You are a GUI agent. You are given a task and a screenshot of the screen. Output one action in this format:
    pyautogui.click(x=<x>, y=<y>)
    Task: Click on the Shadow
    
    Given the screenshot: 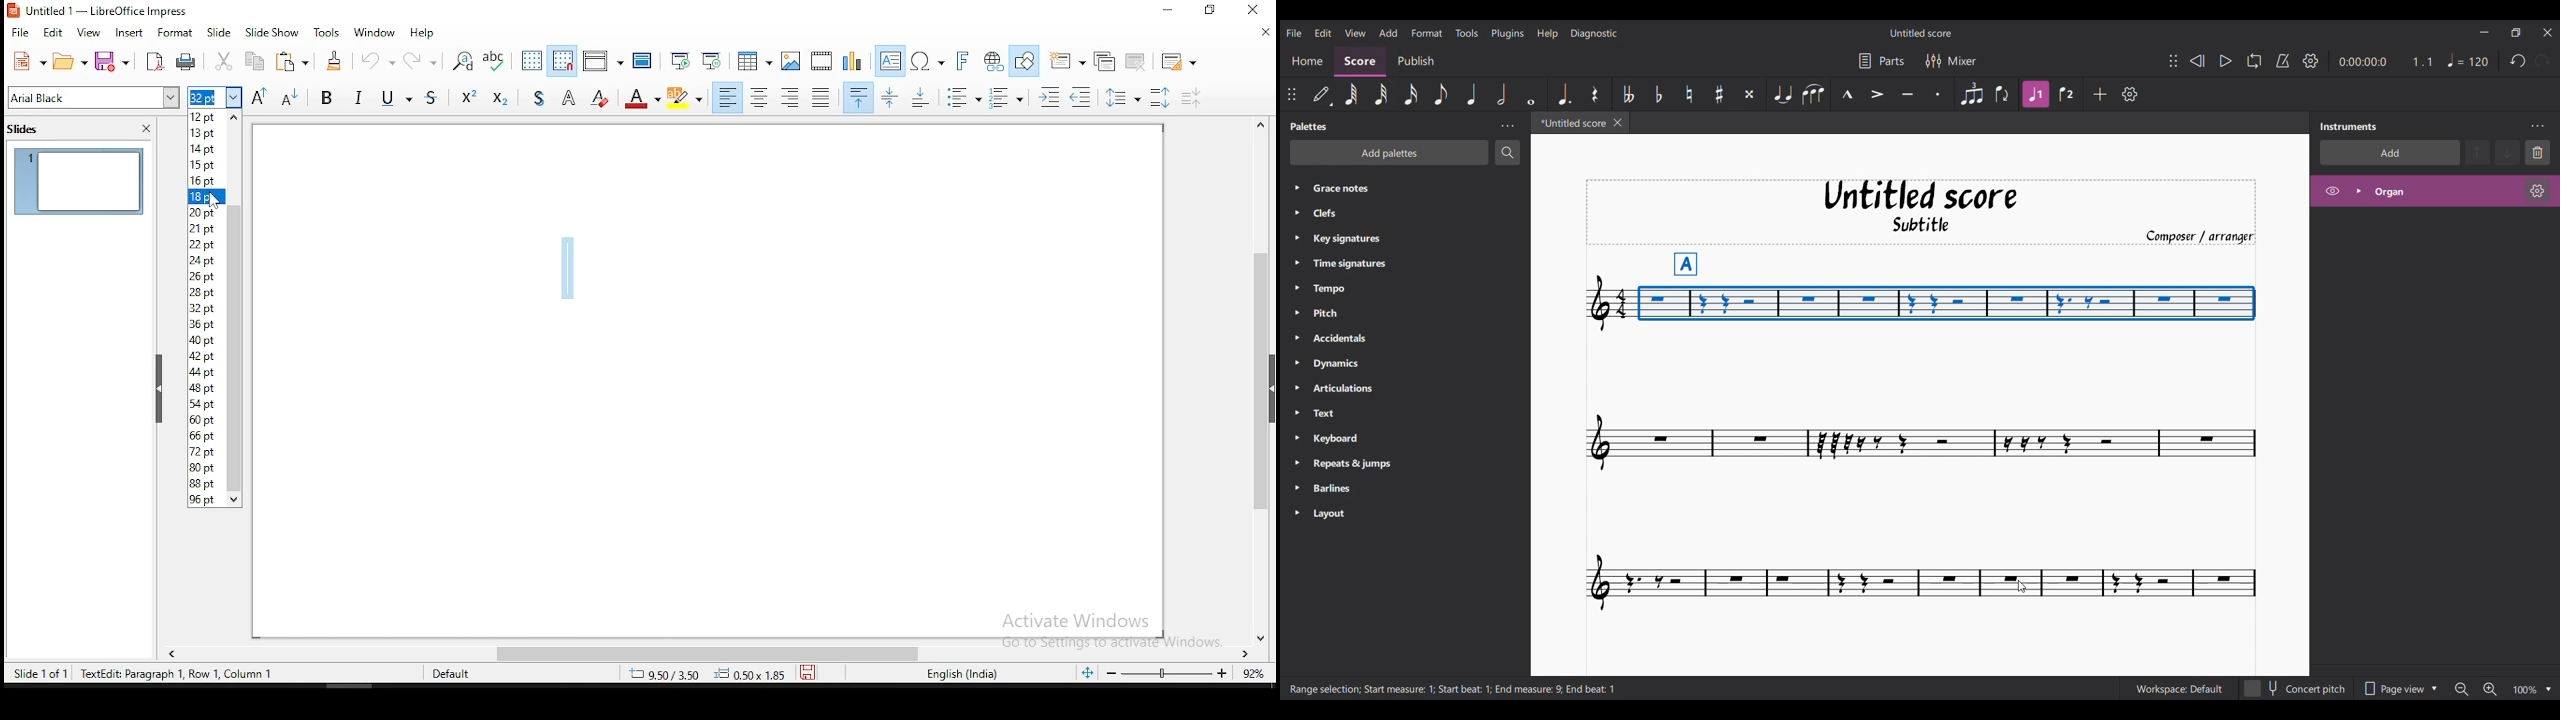 What is the action you would take?
    pyautogui.click(x=539, y=96)
    